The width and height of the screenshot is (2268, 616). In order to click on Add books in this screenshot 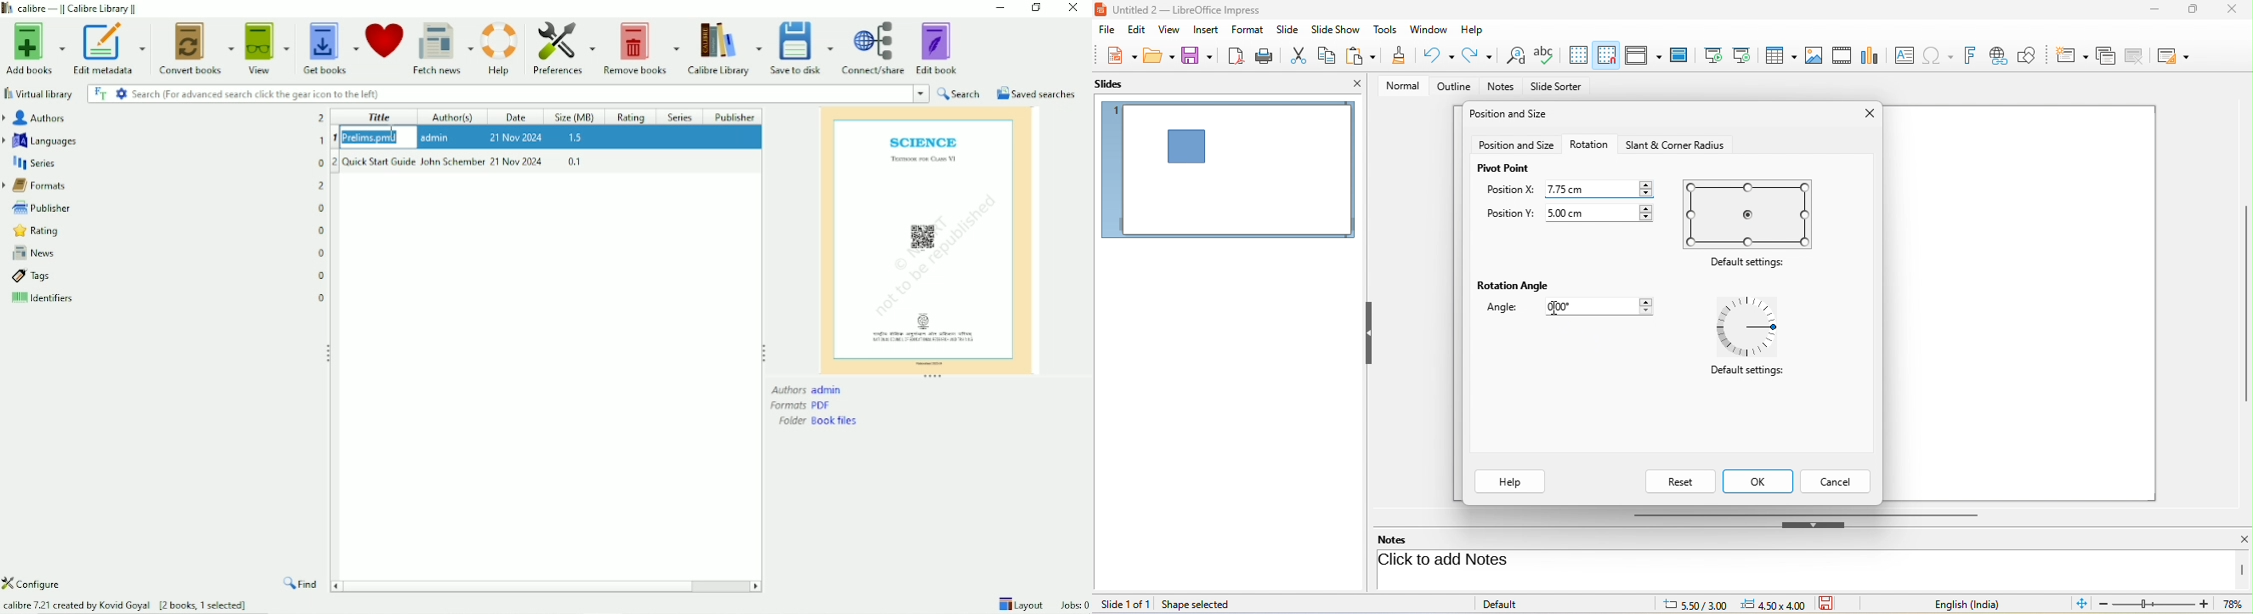, I will do `click(34, 47)`.